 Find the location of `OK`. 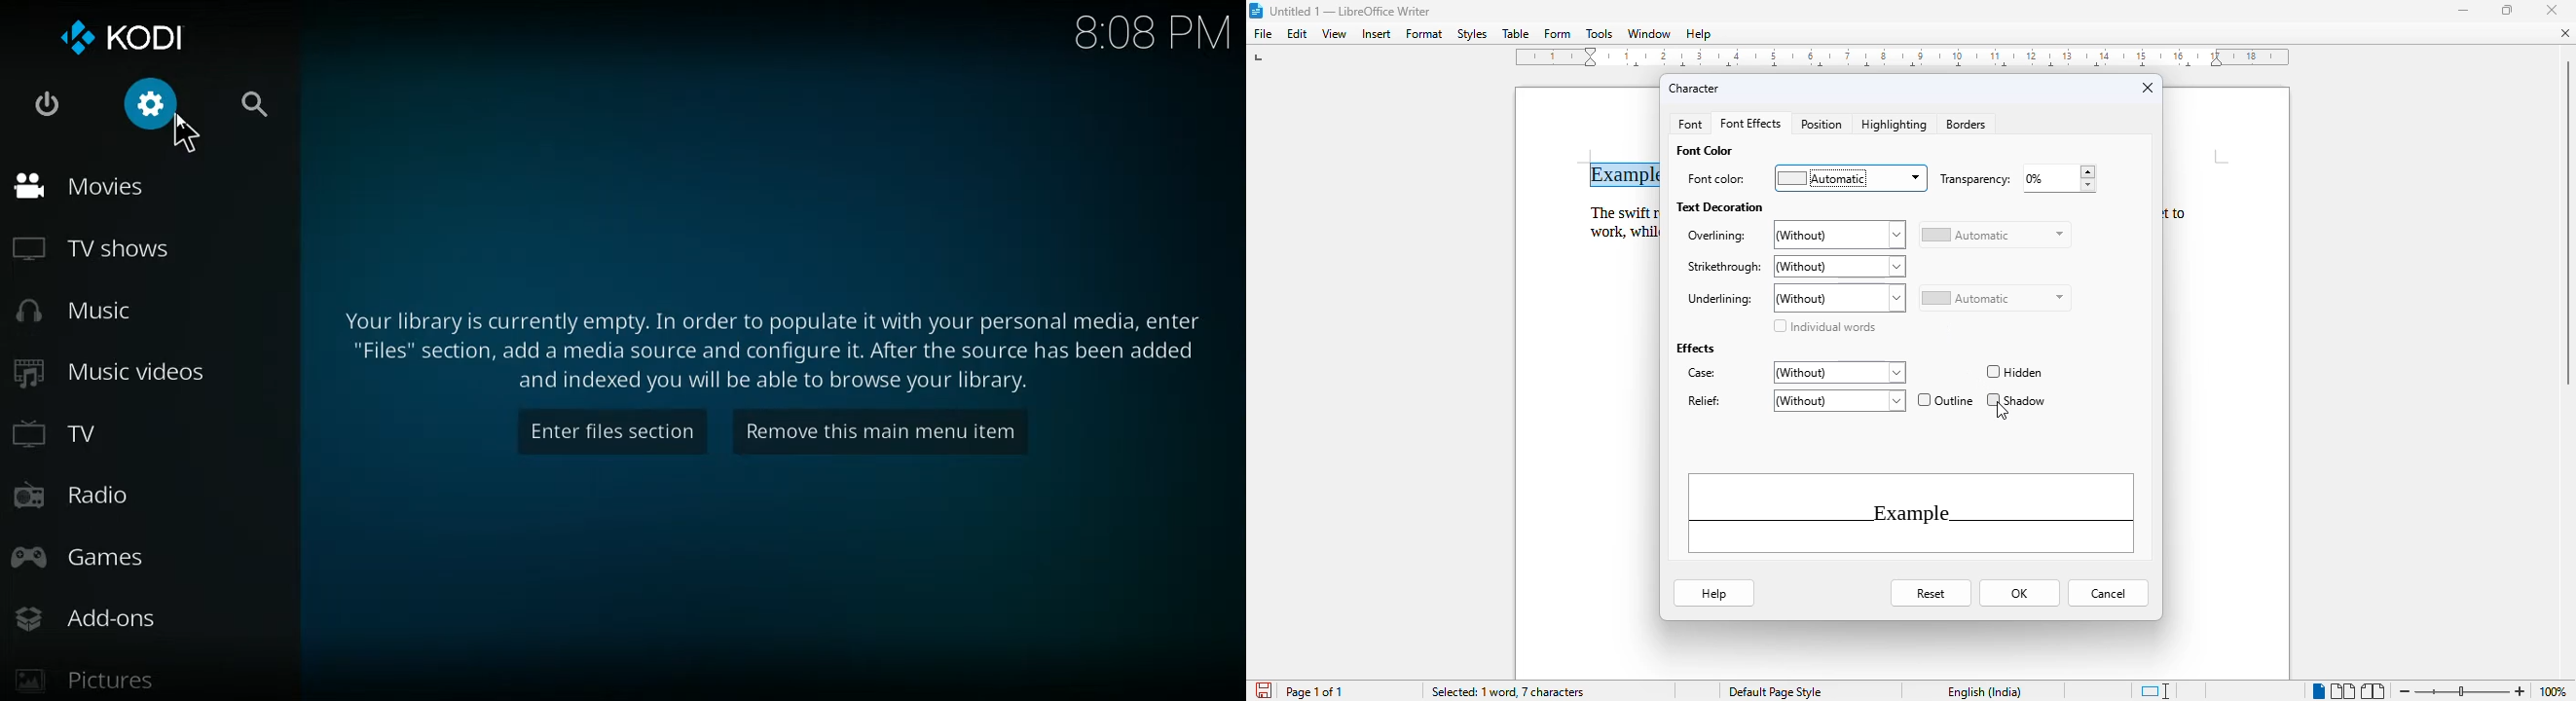

OK is located at coordinates (2019, 593).